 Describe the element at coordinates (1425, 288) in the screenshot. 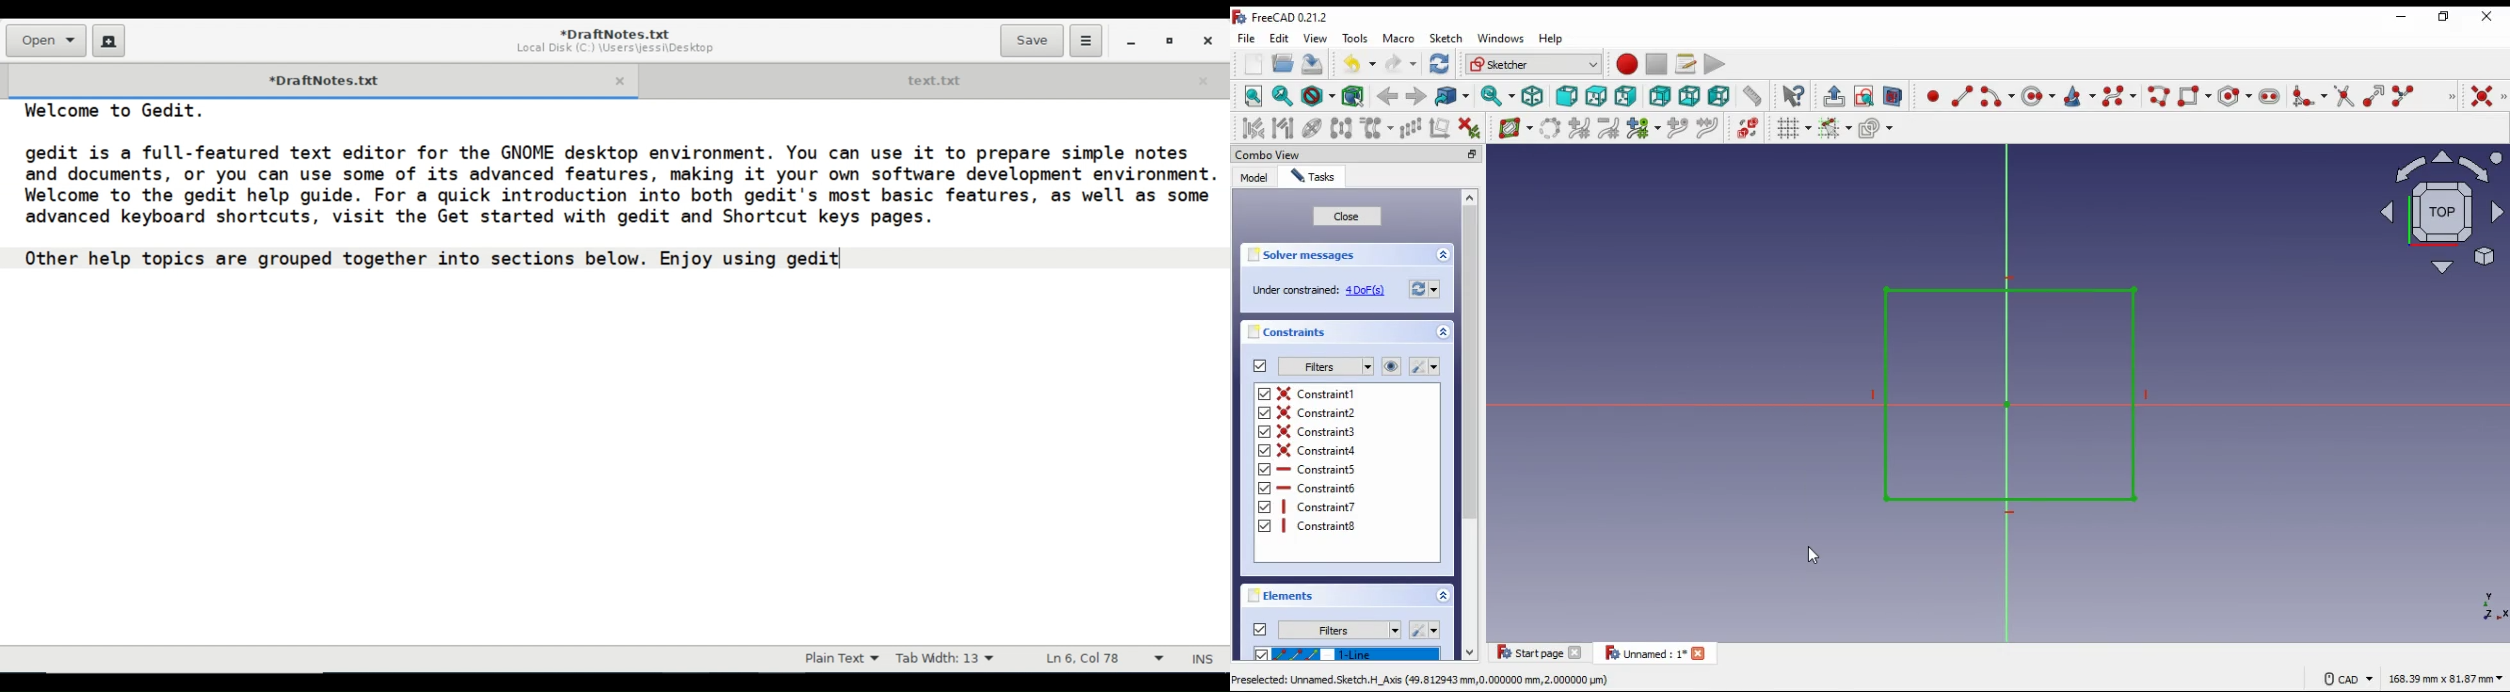

I see `refresh` at that location.